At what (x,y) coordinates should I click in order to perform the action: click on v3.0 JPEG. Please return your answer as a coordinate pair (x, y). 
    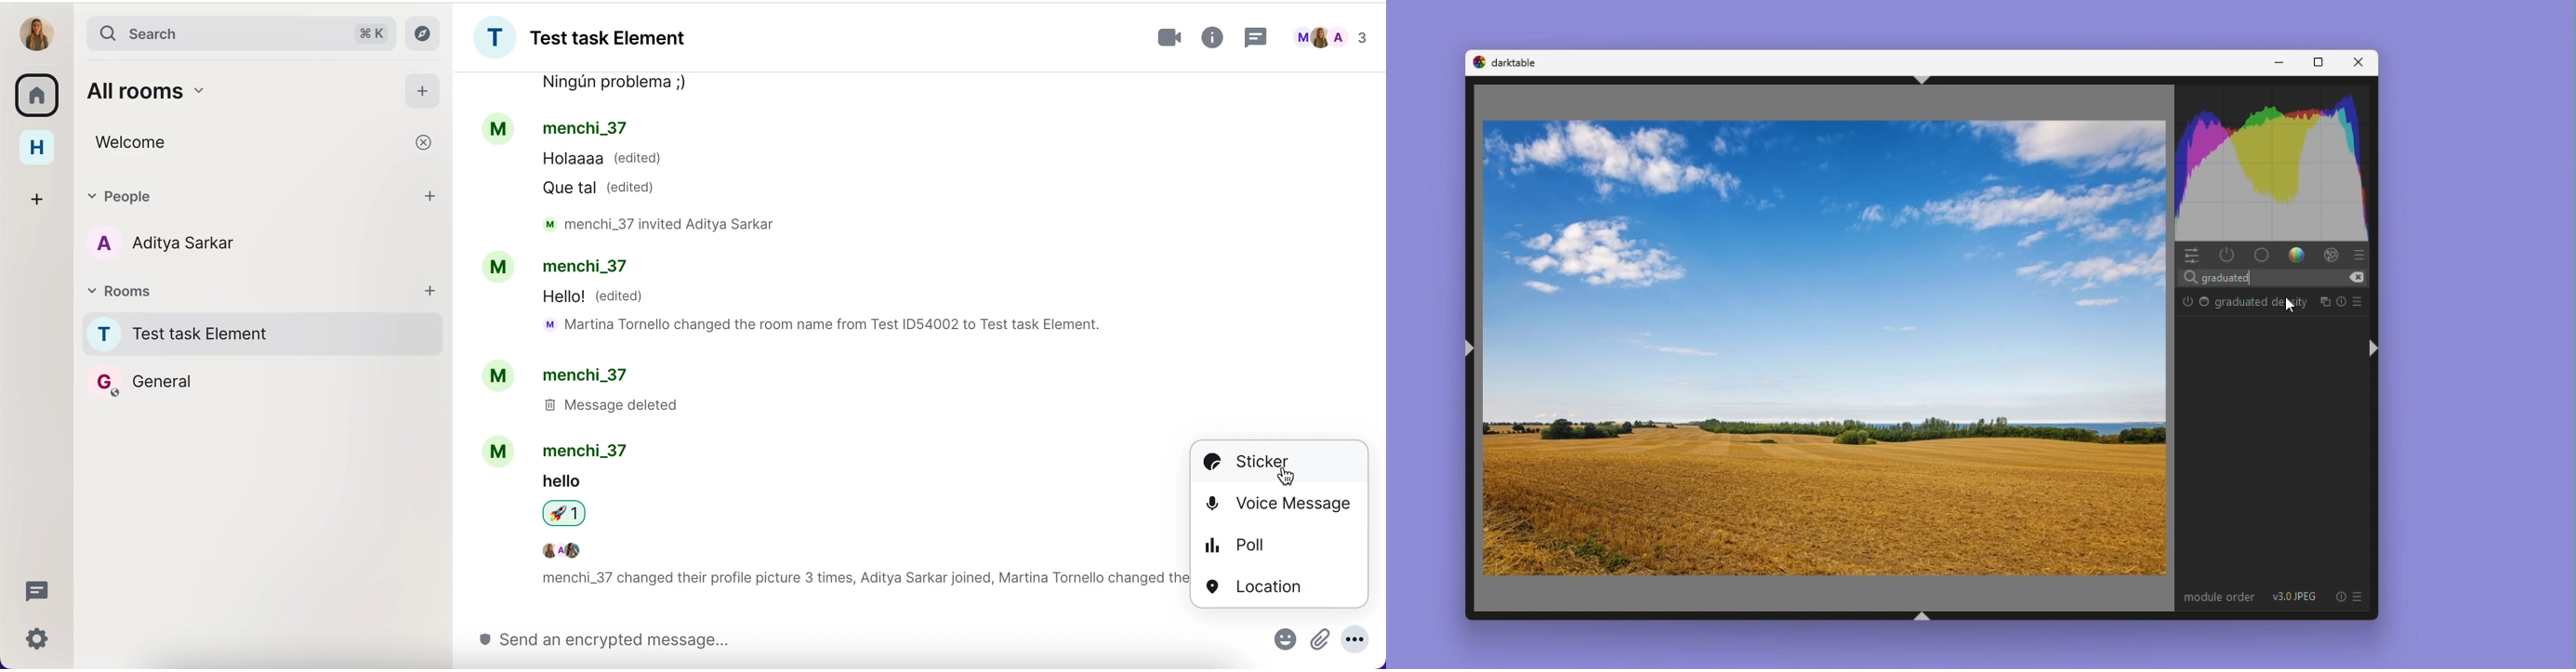
    Looking at the image, I should click on (2296, 597).